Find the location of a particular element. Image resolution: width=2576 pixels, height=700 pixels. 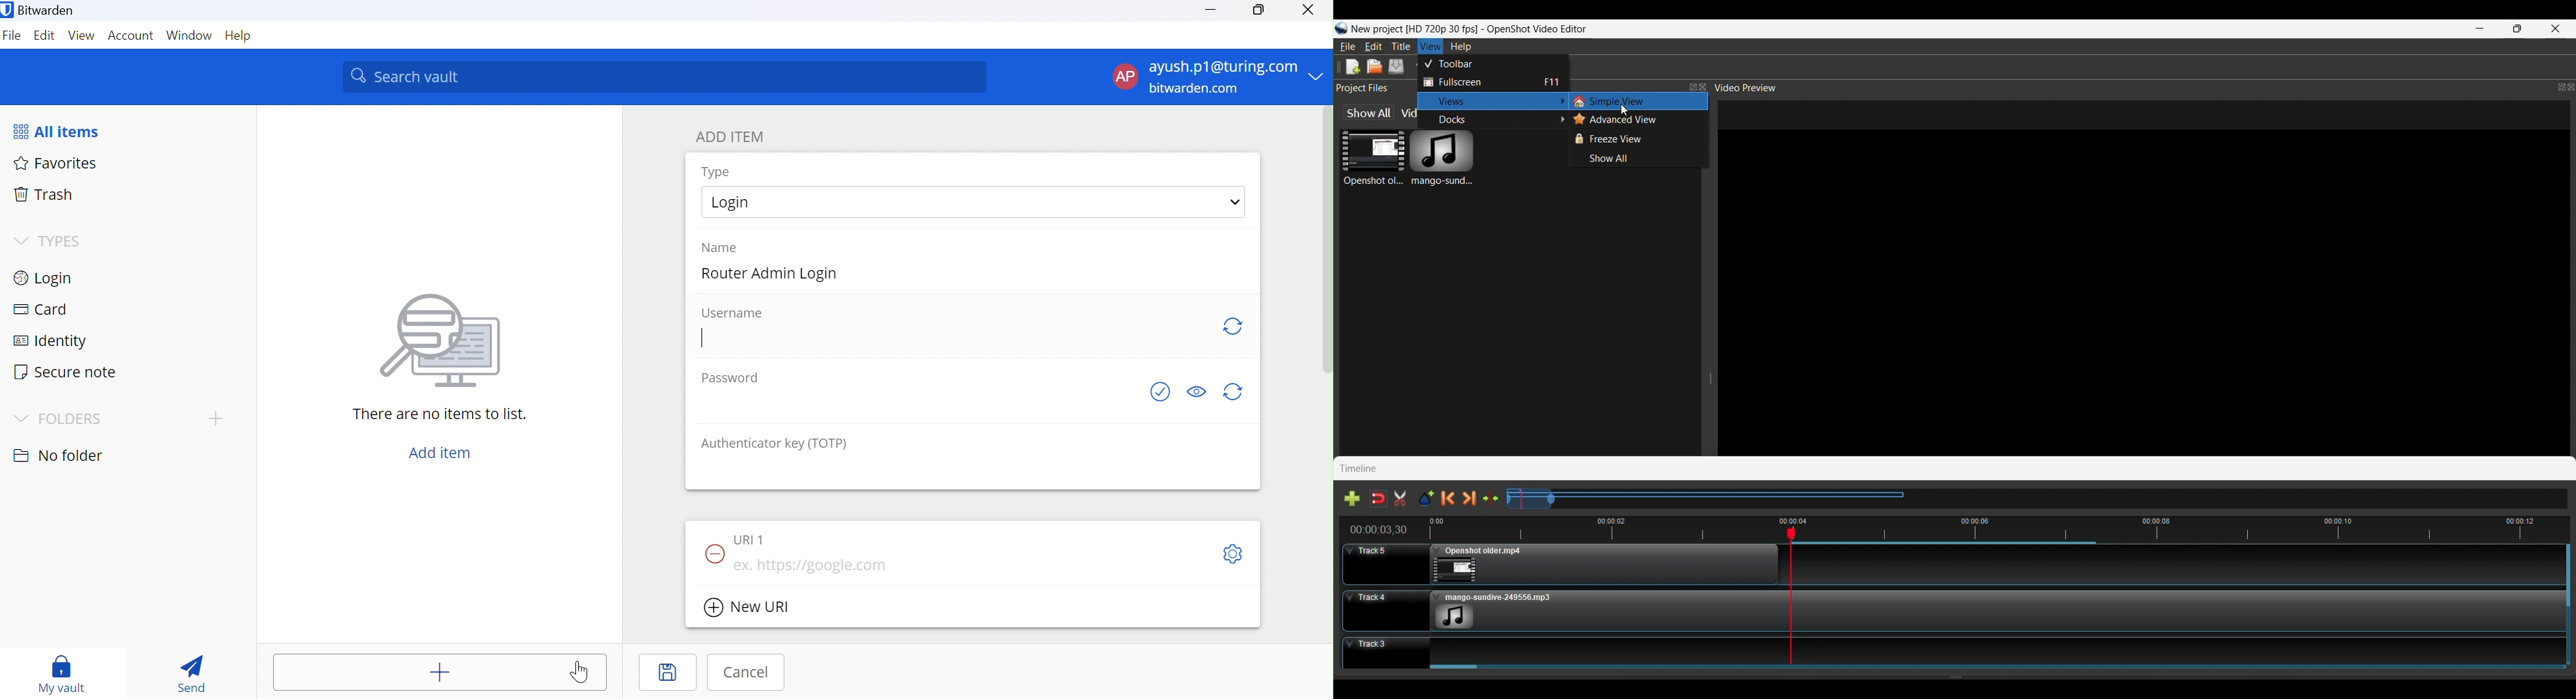

Search vaiut is located at coordinates (665, 77).